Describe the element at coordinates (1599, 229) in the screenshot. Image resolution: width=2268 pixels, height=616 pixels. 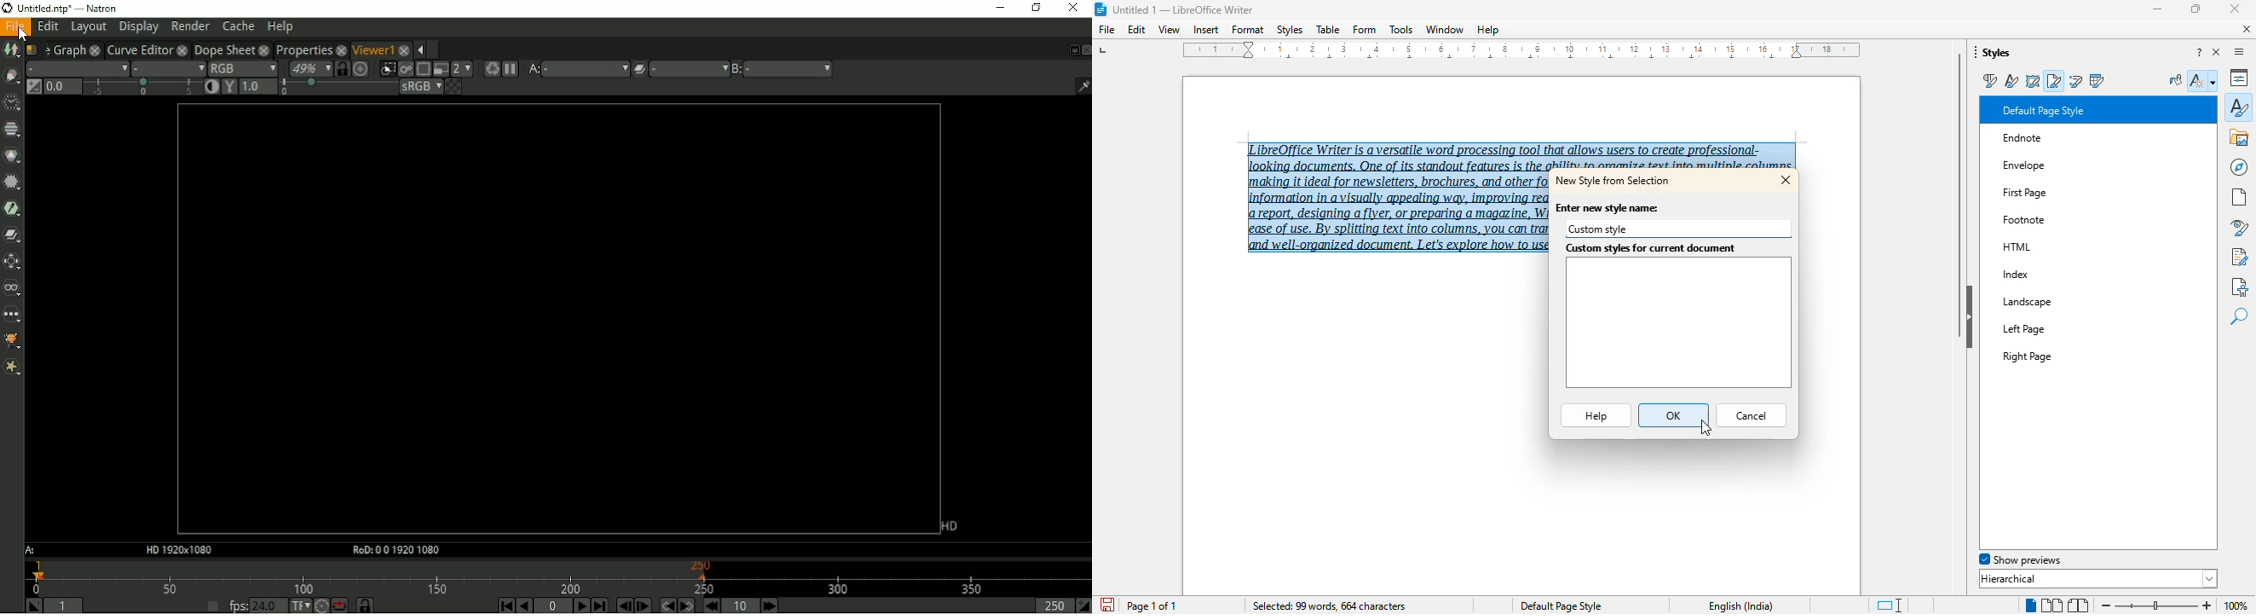
I see `custom style` at that location.